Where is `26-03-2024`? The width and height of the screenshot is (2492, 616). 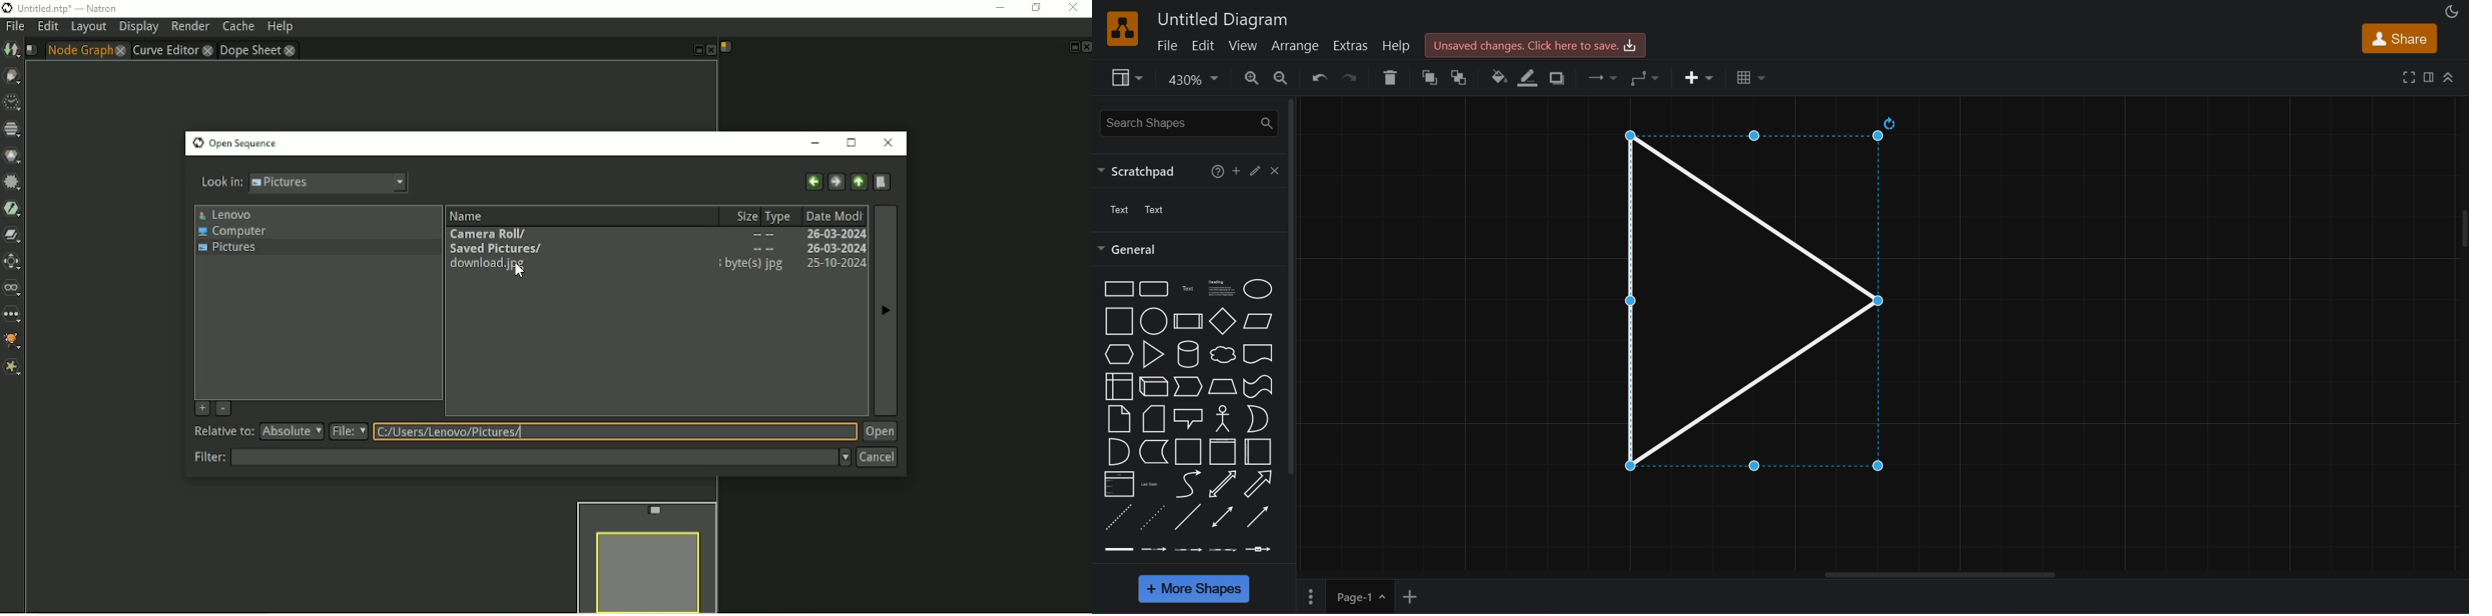
26-03-2024 is located at coordinates (830, 233).